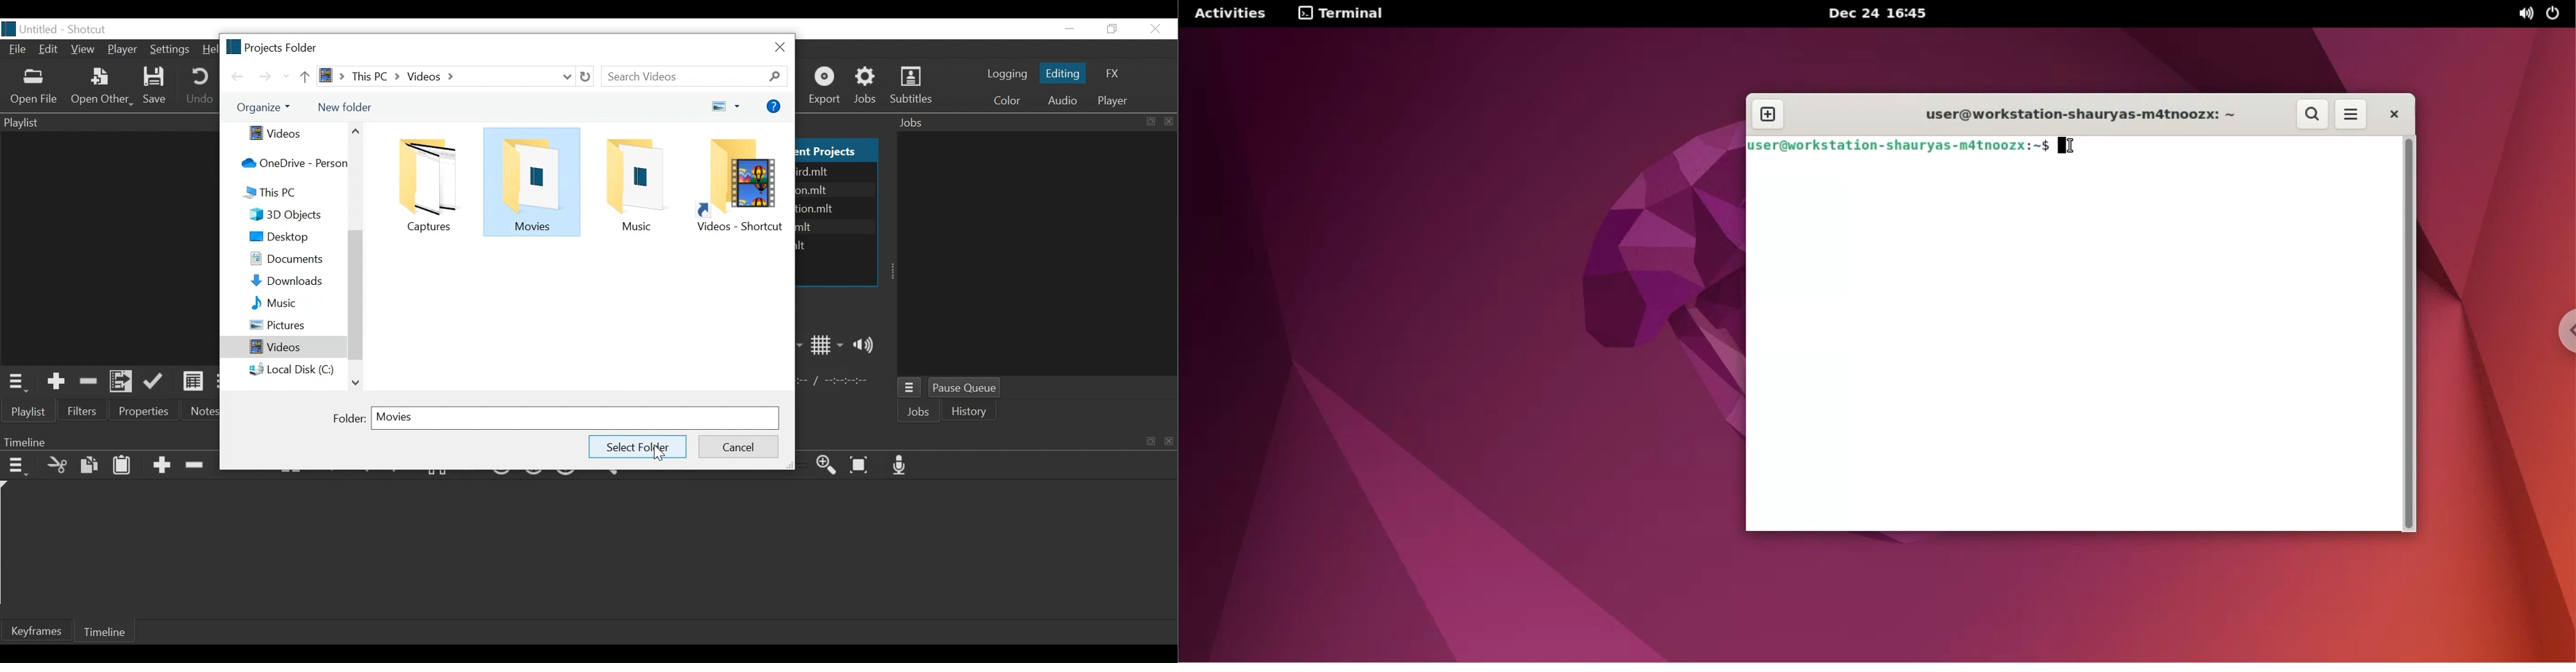 The width and height of the screenshot is (2576, 672). I want to click on Downloads, so click(293, 281).